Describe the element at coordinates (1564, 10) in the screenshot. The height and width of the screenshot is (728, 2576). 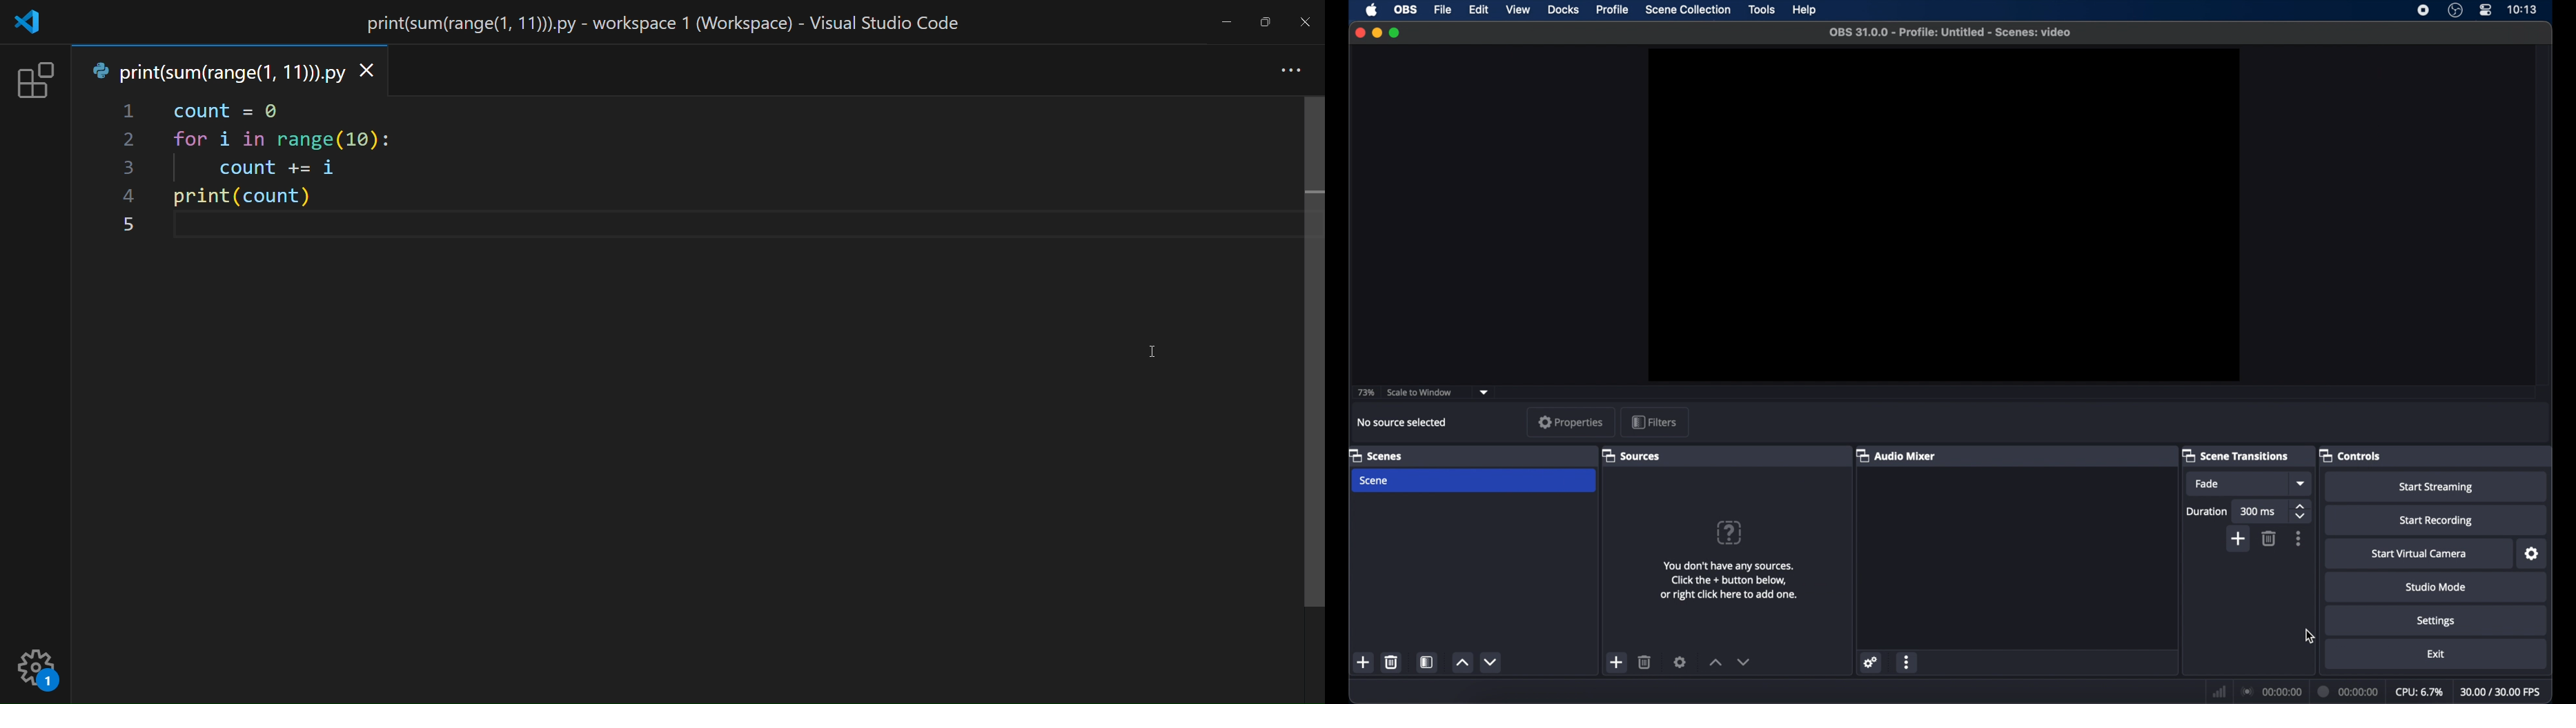
I see `docks` at that location.